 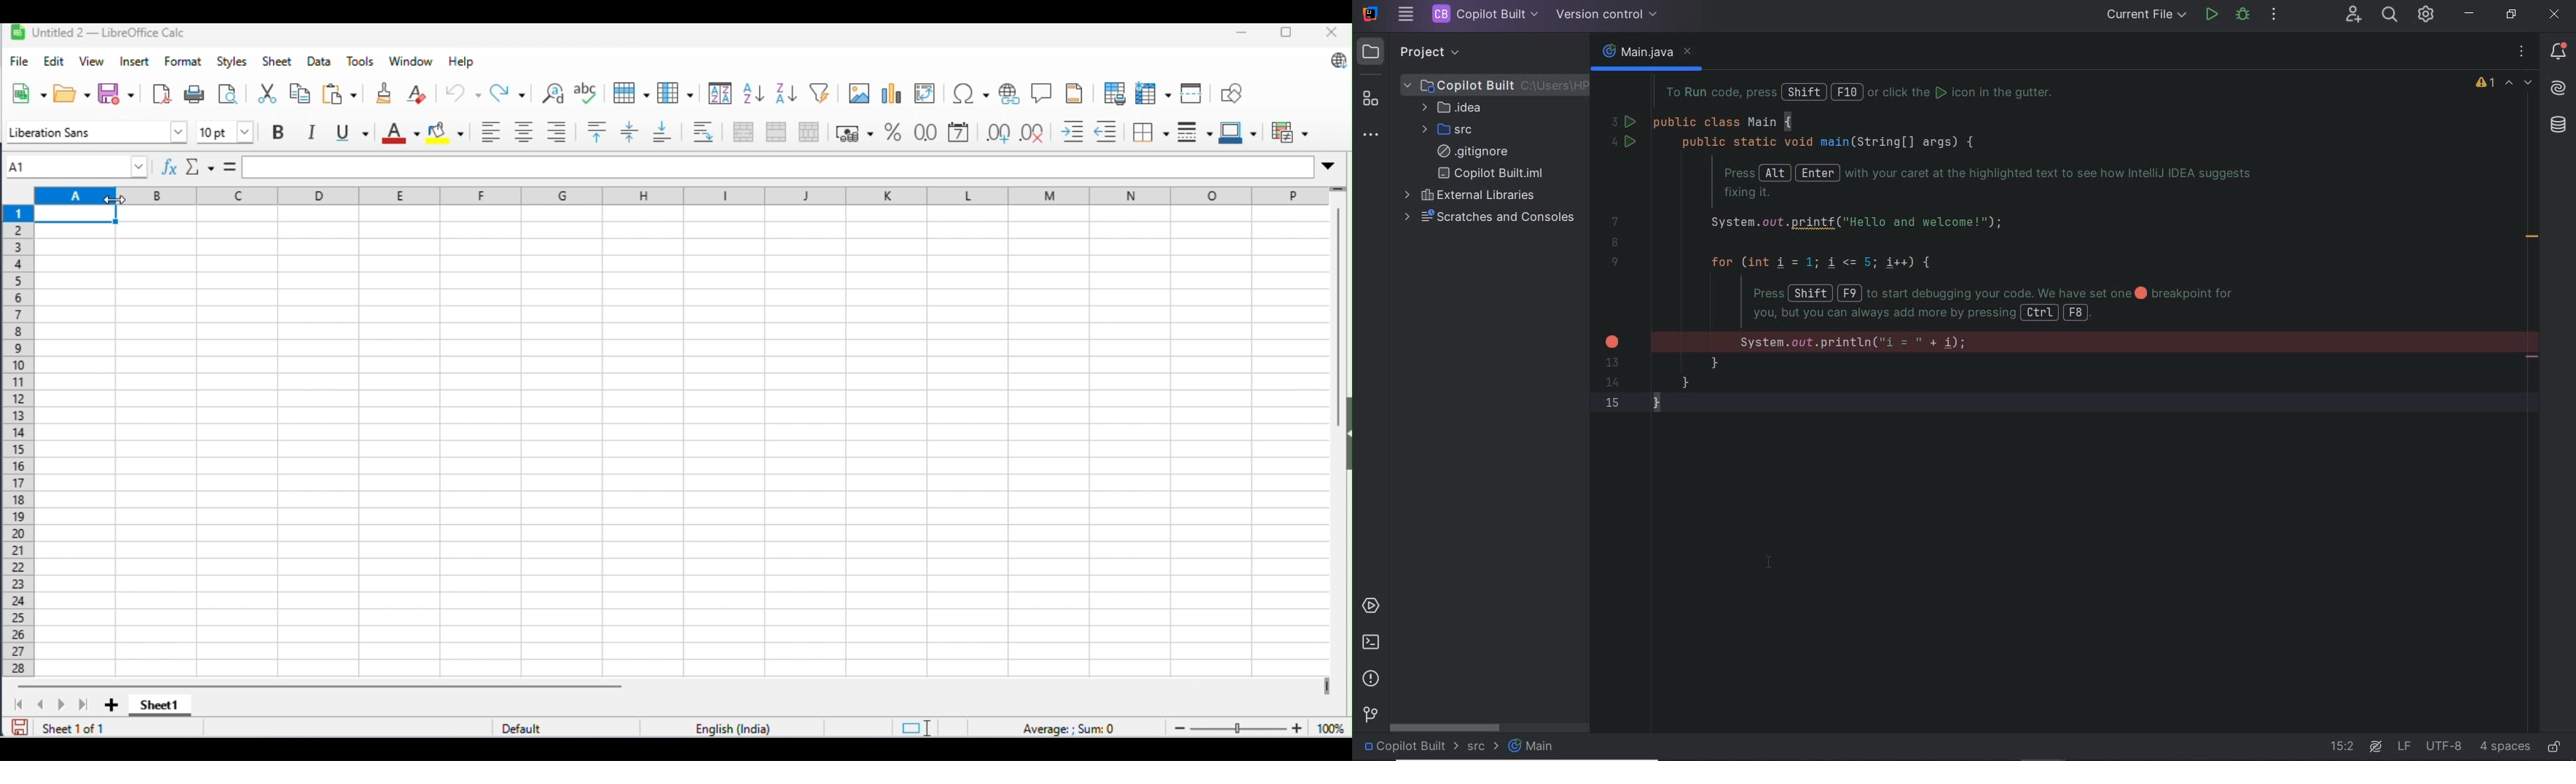 I want to click on insert image, so click(x=858, y=93).